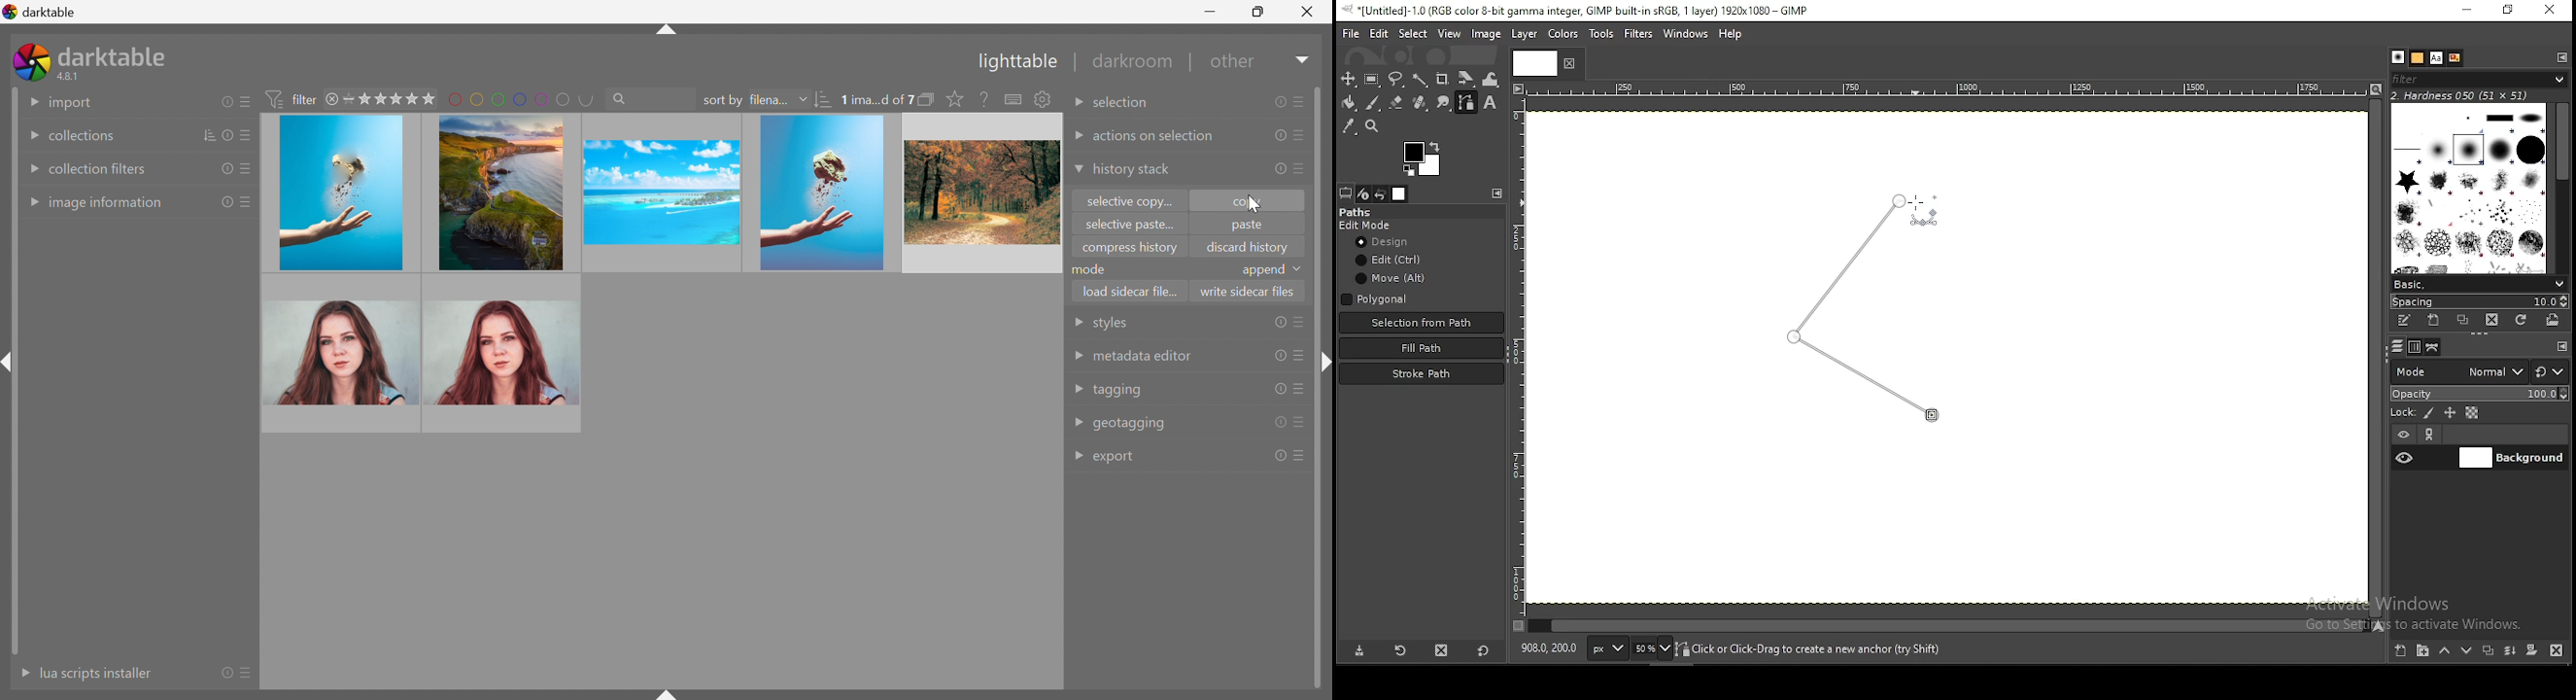 This screenshot has width=2576, height=700. I want to click on reset, so click(230, 135).